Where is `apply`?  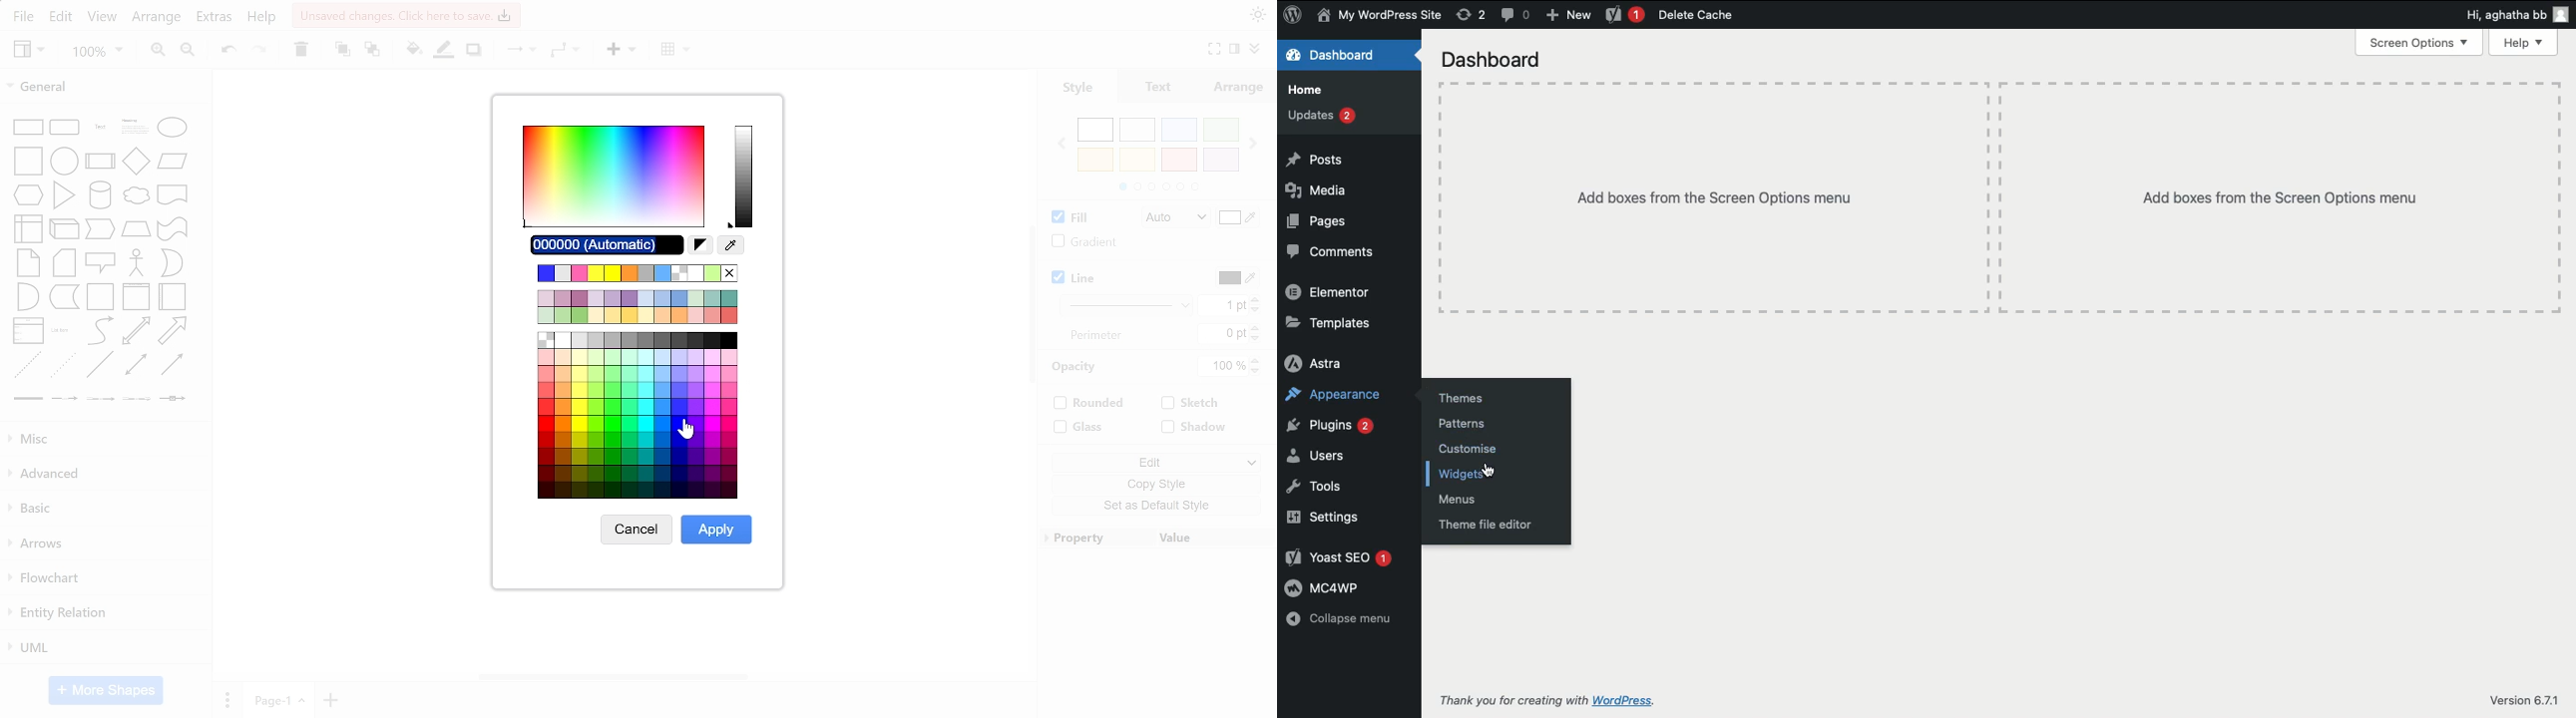 apply is located at coordinates (718, 531).